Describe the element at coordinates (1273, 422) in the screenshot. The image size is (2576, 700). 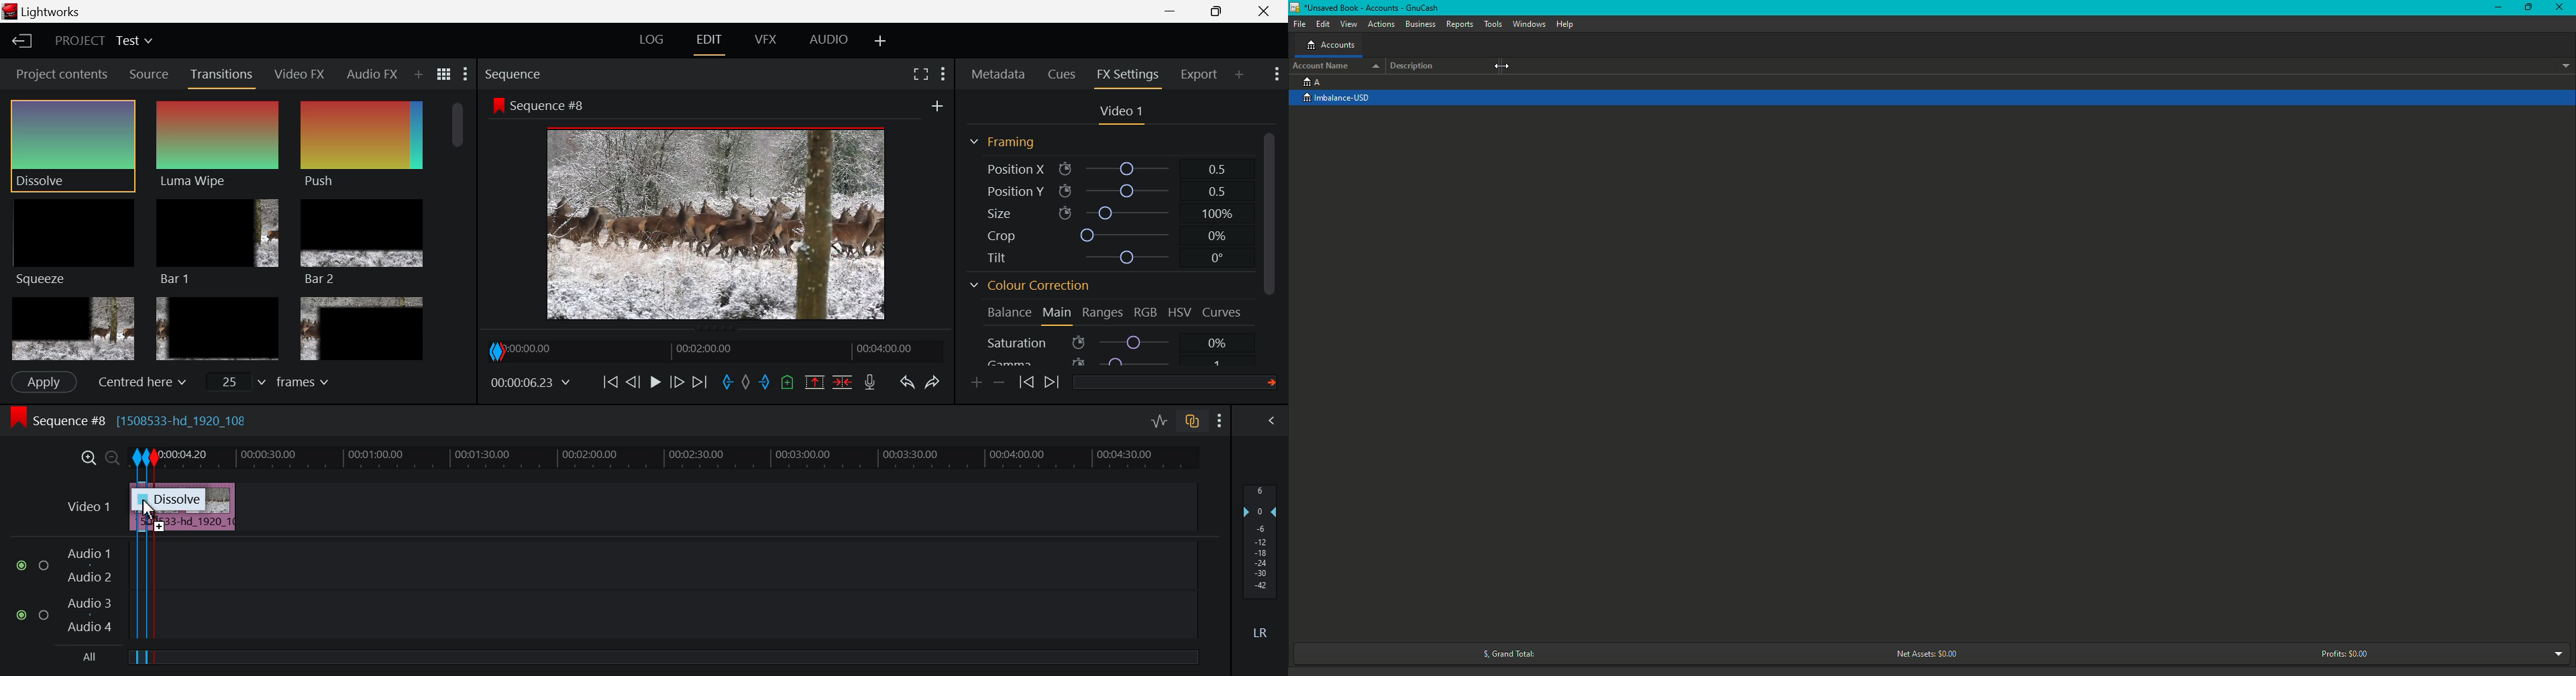
I see `View Audio Mix` at that location.